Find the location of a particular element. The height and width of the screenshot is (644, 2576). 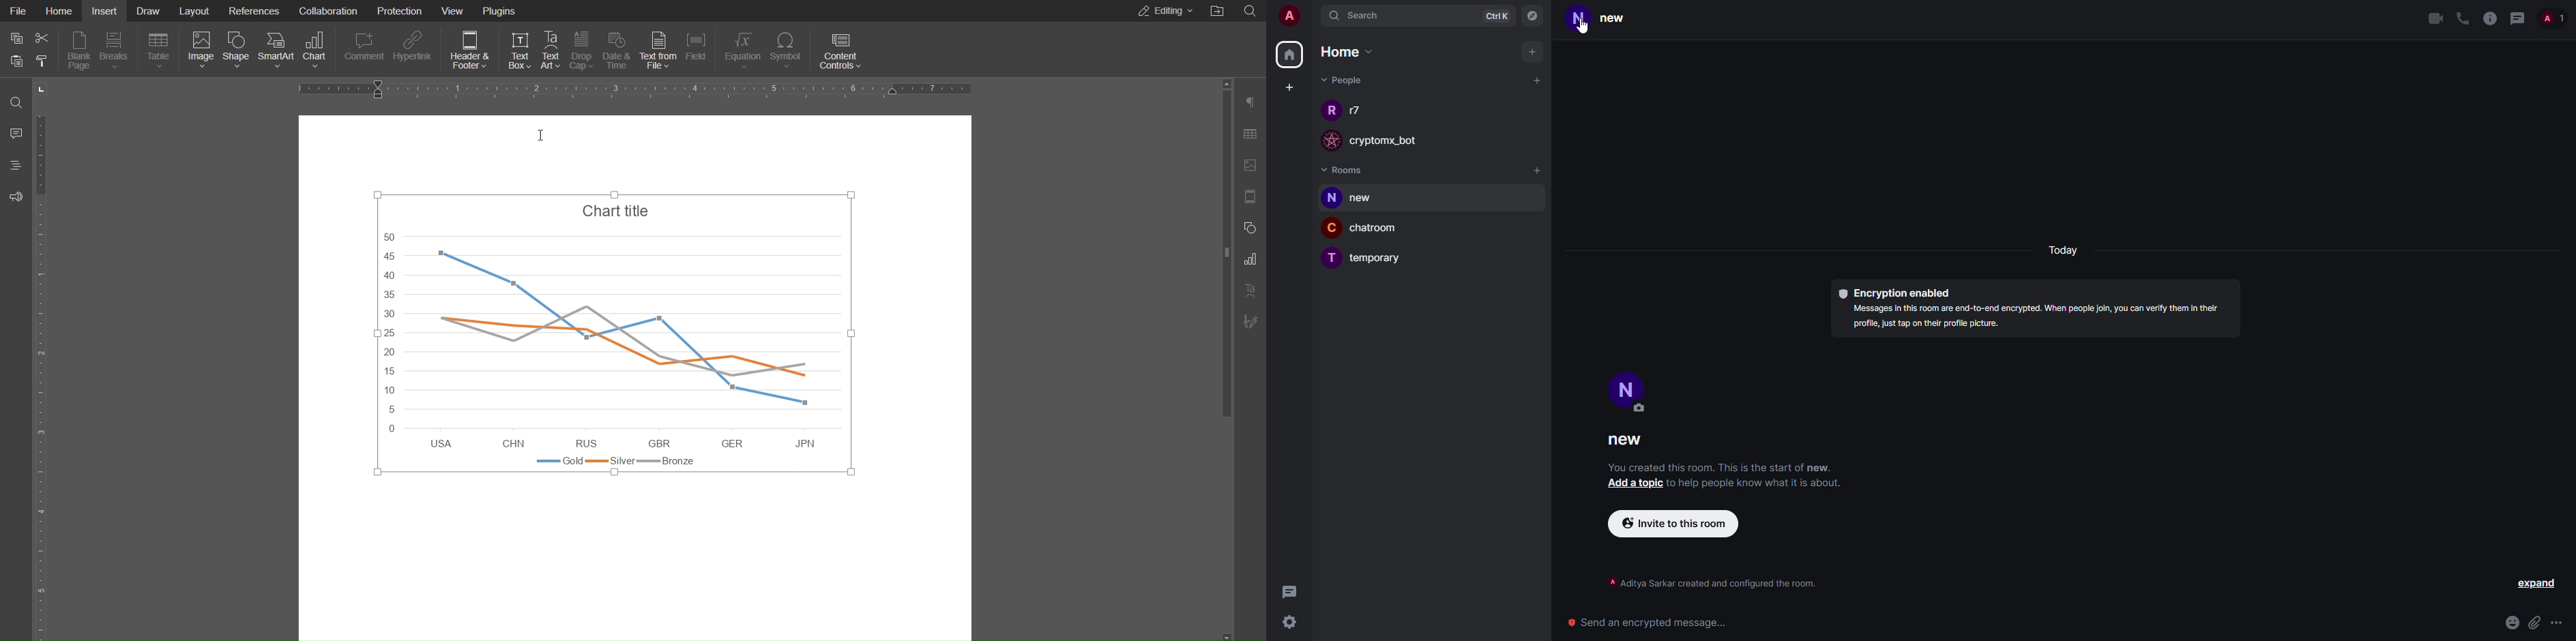

room is located at coordinates (1380, 229).